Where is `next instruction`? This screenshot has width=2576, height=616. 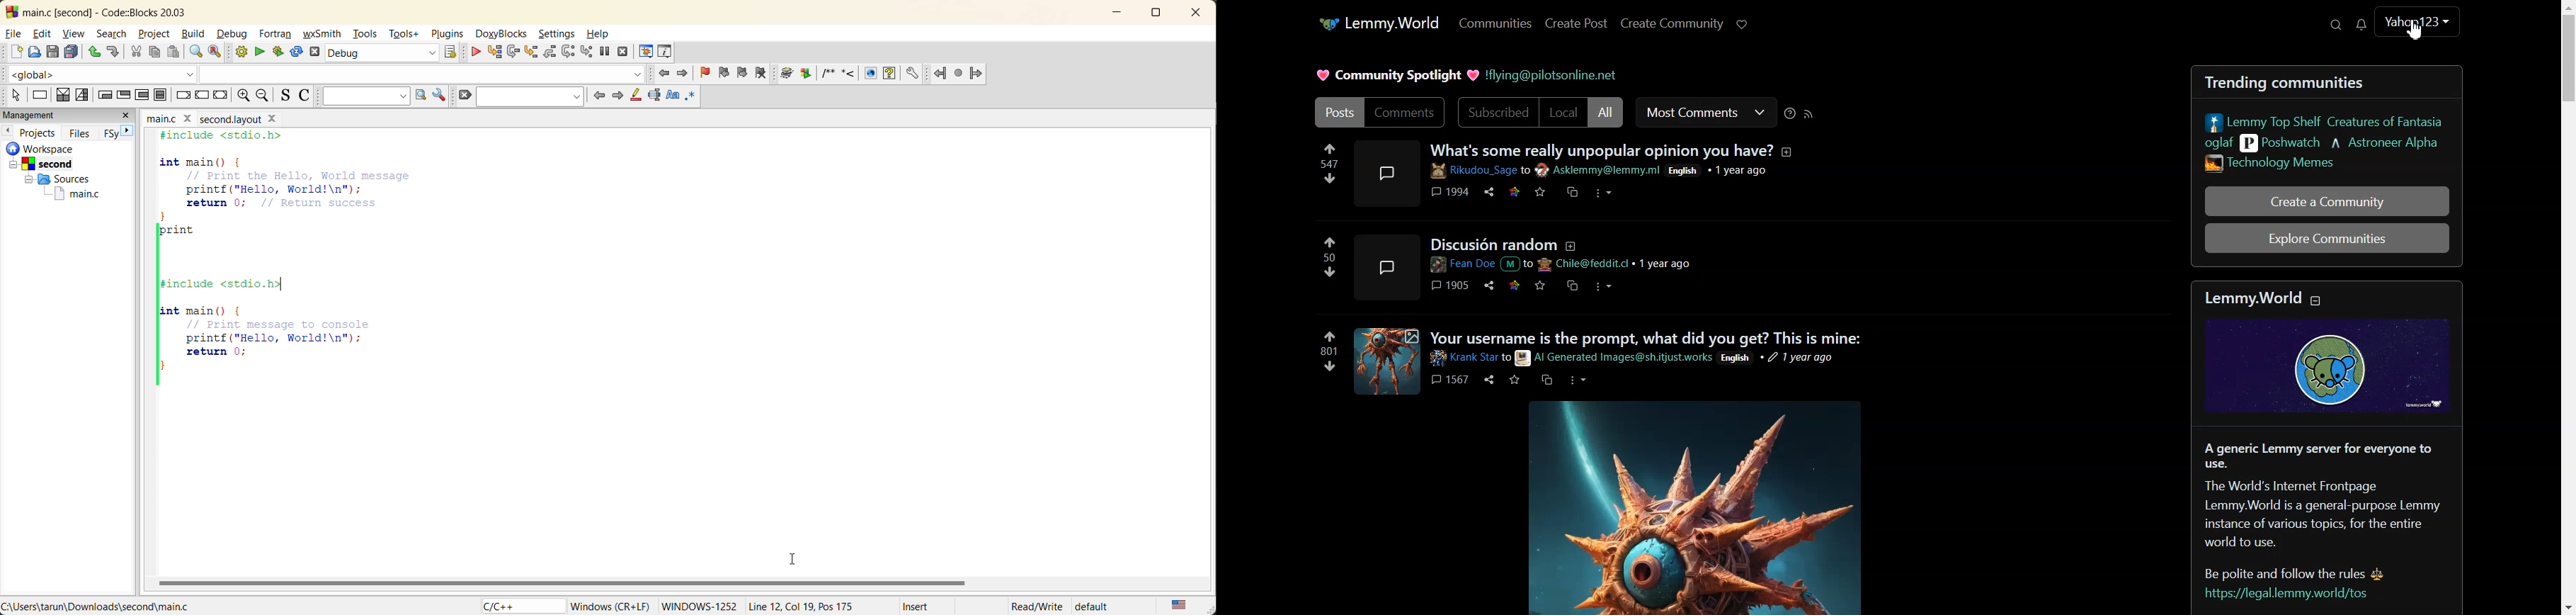 next instruction is located at coordinates (571, 51).